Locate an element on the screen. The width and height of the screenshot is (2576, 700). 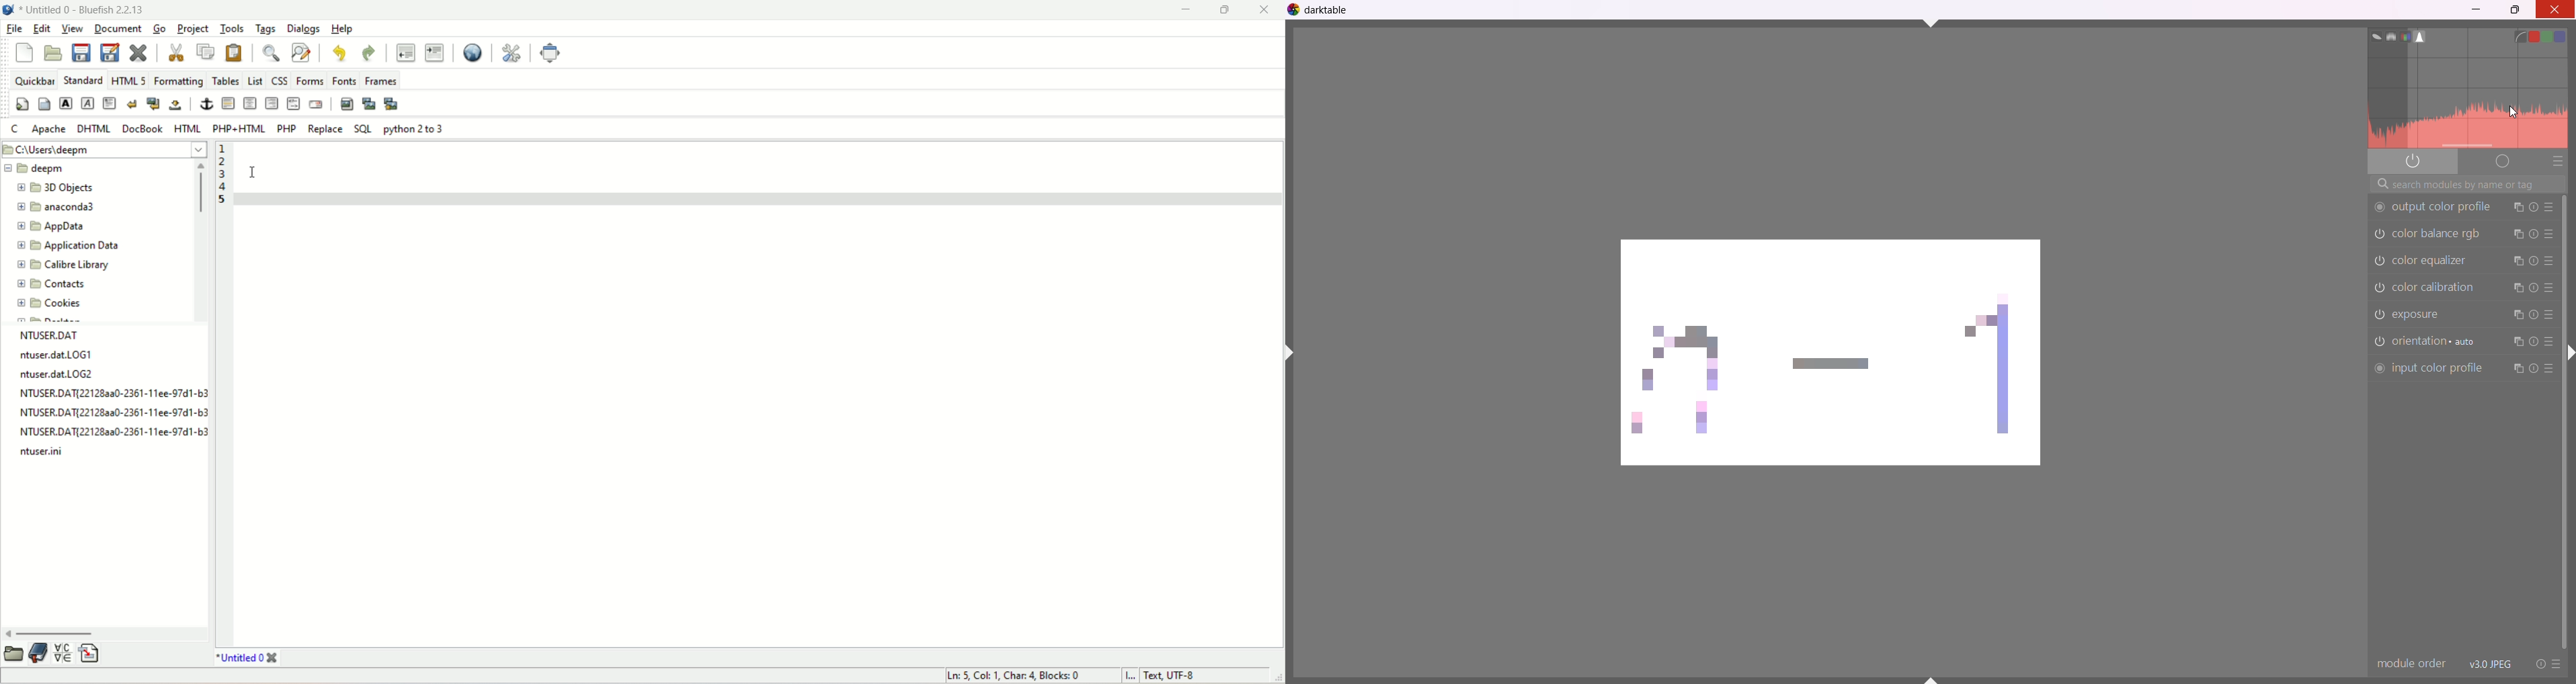
deprecated is located at coordinates (2502, 160).